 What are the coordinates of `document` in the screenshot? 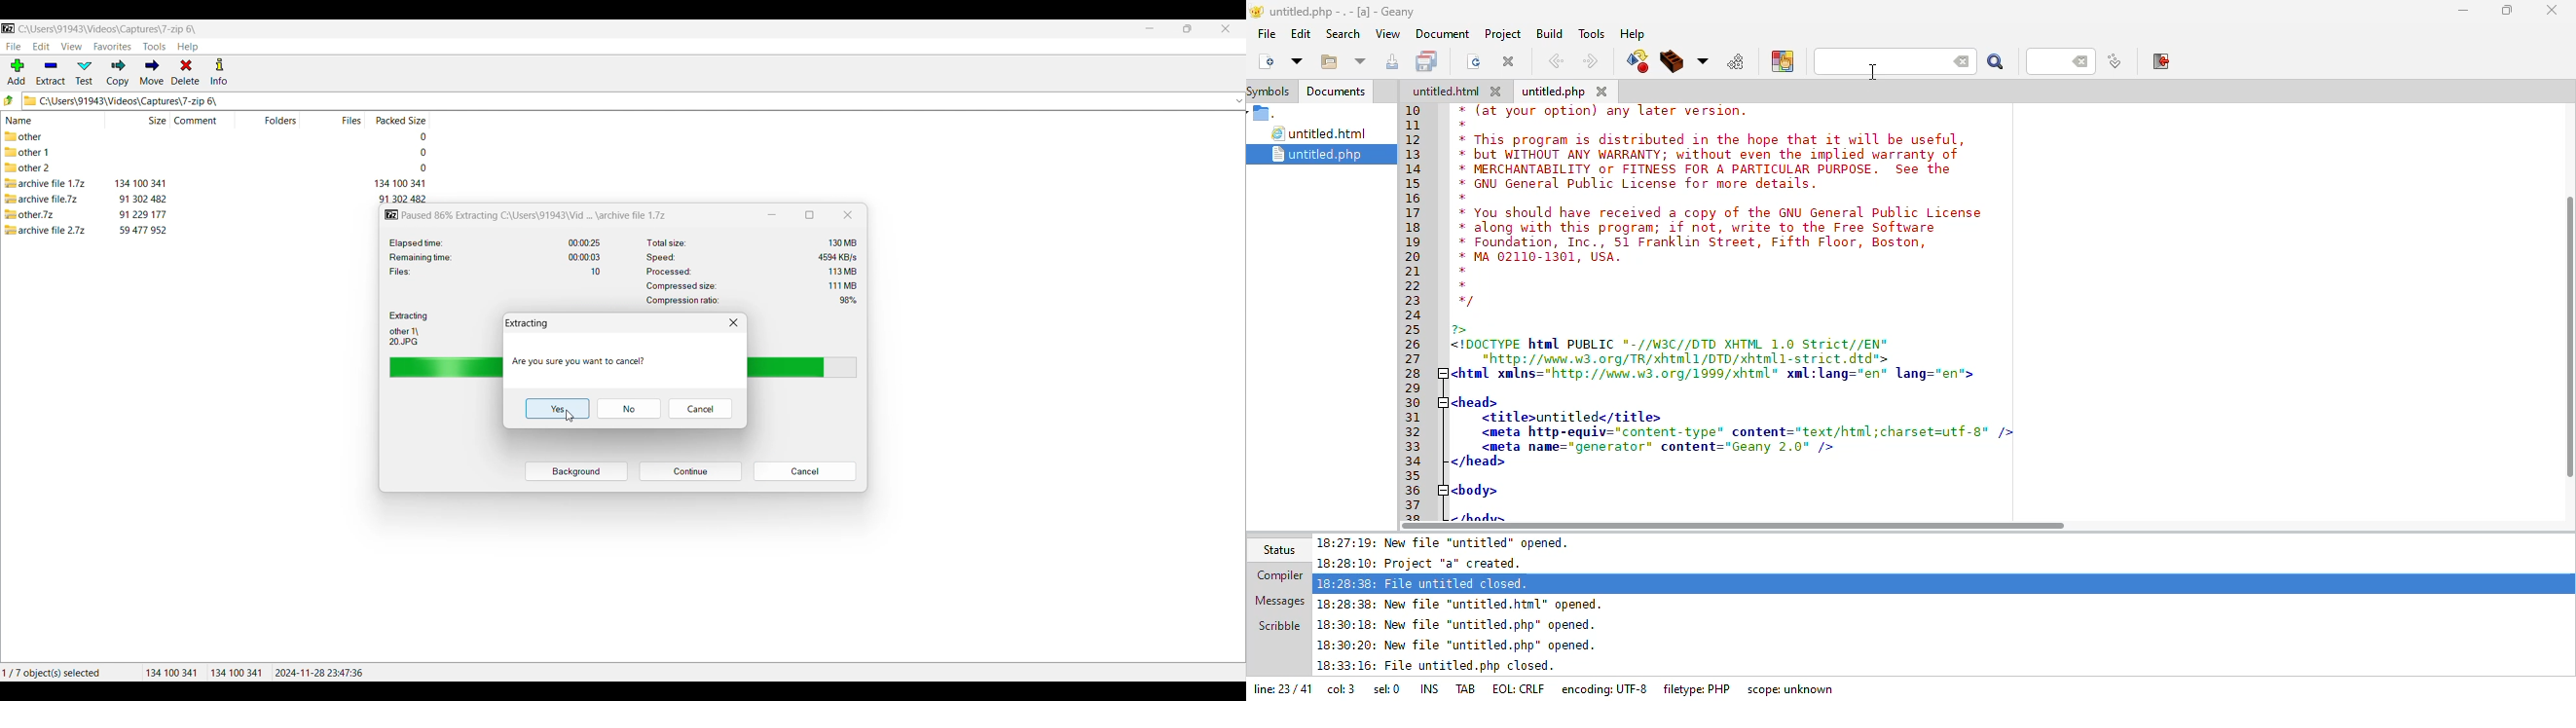 It's located at (1442, 33).